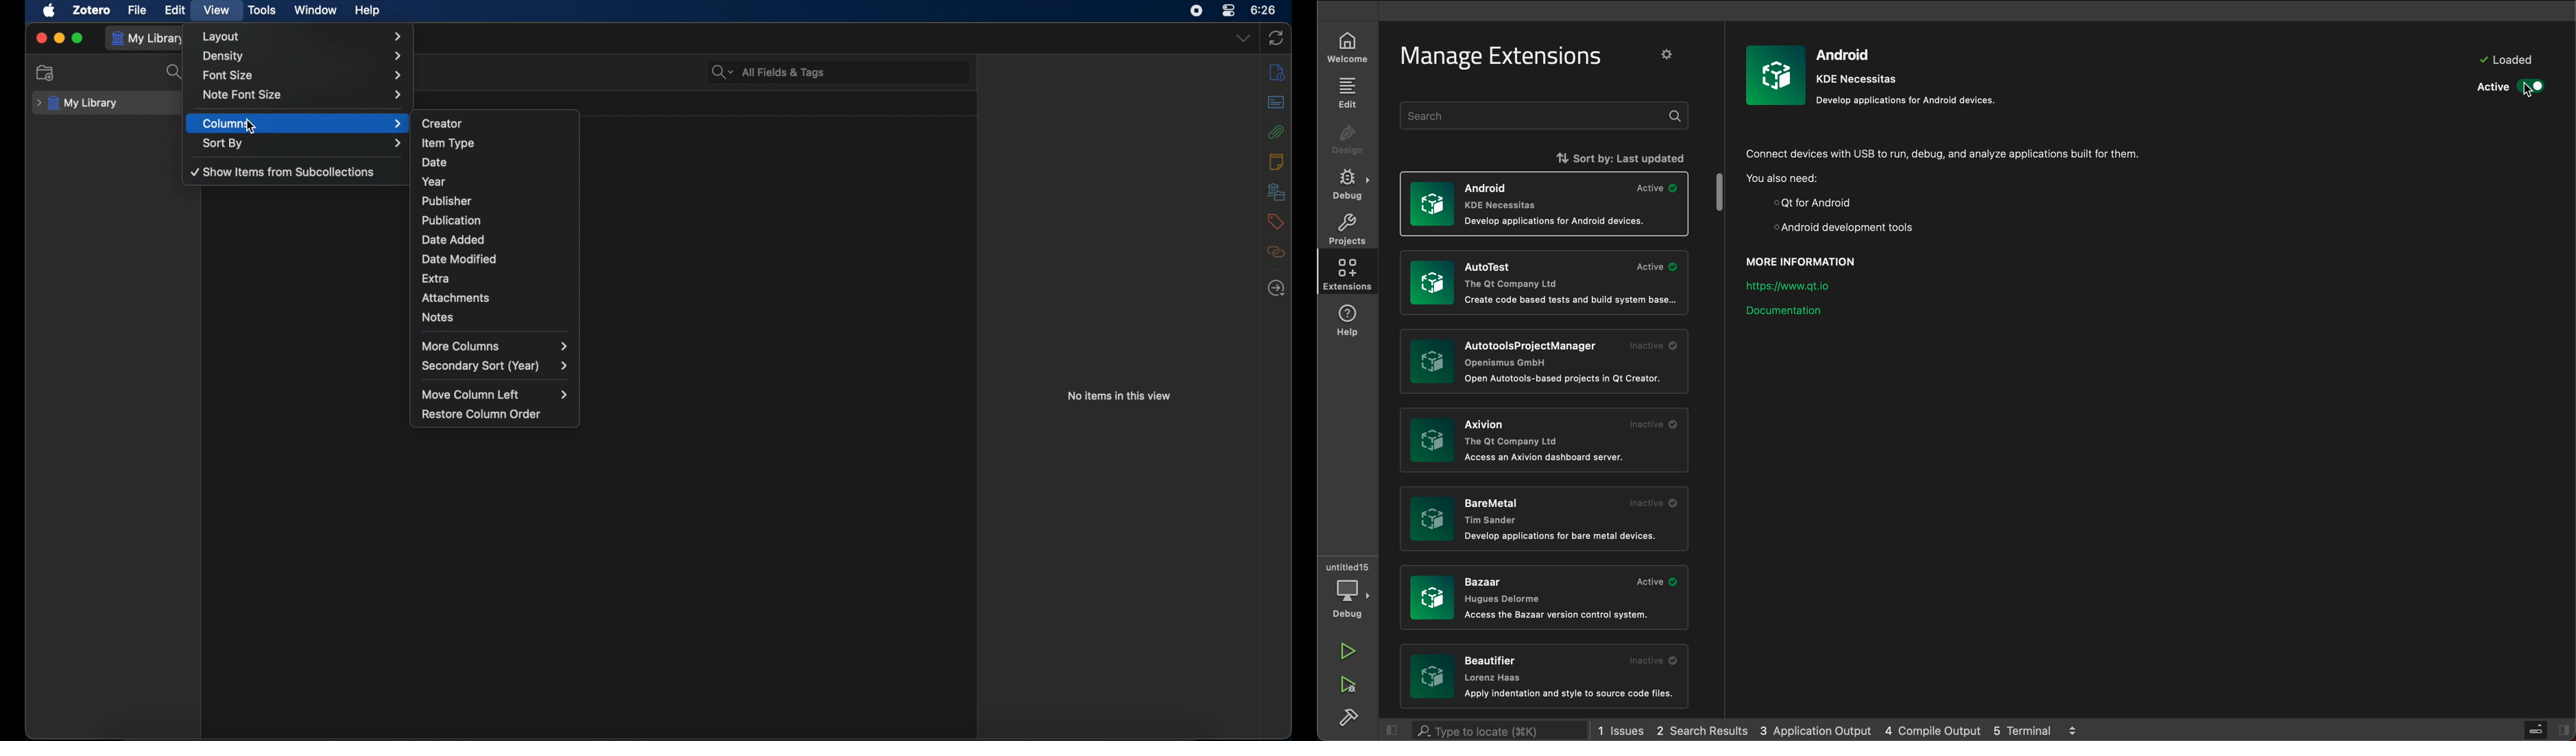  What do you see at coordinates (263, 10) in the screenshot?
I see `tools` at bounding box center [263, 10].